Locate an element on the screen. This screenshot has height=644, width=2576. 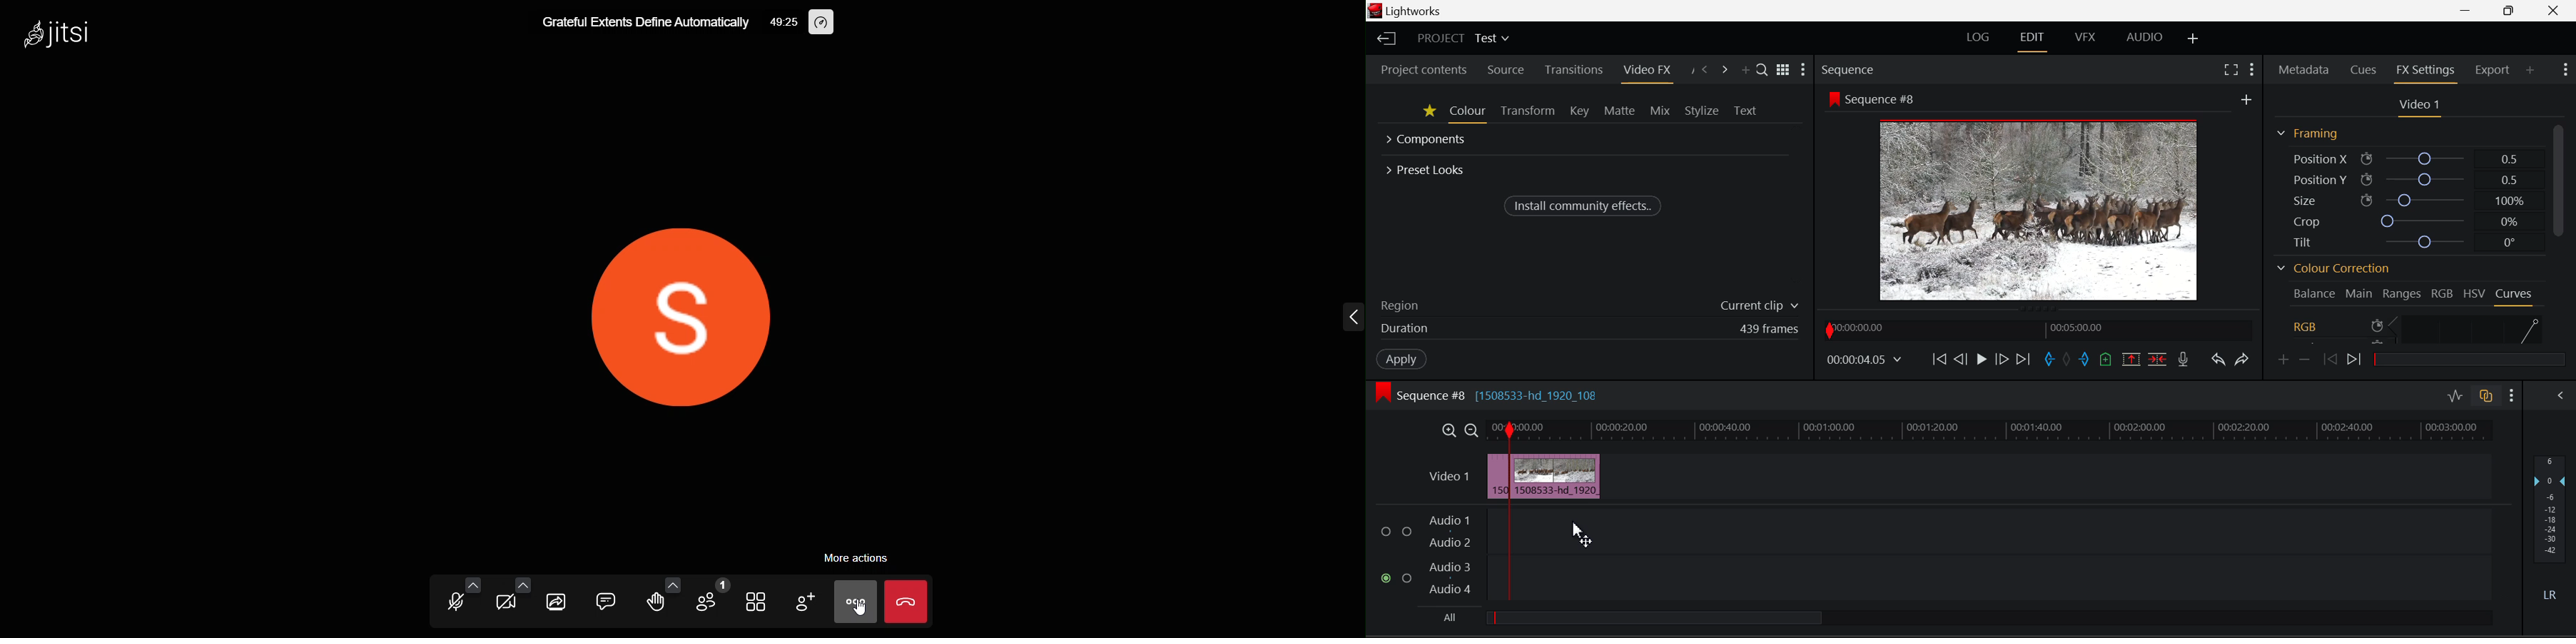
Minimize is located at coordinates (2509, 11).